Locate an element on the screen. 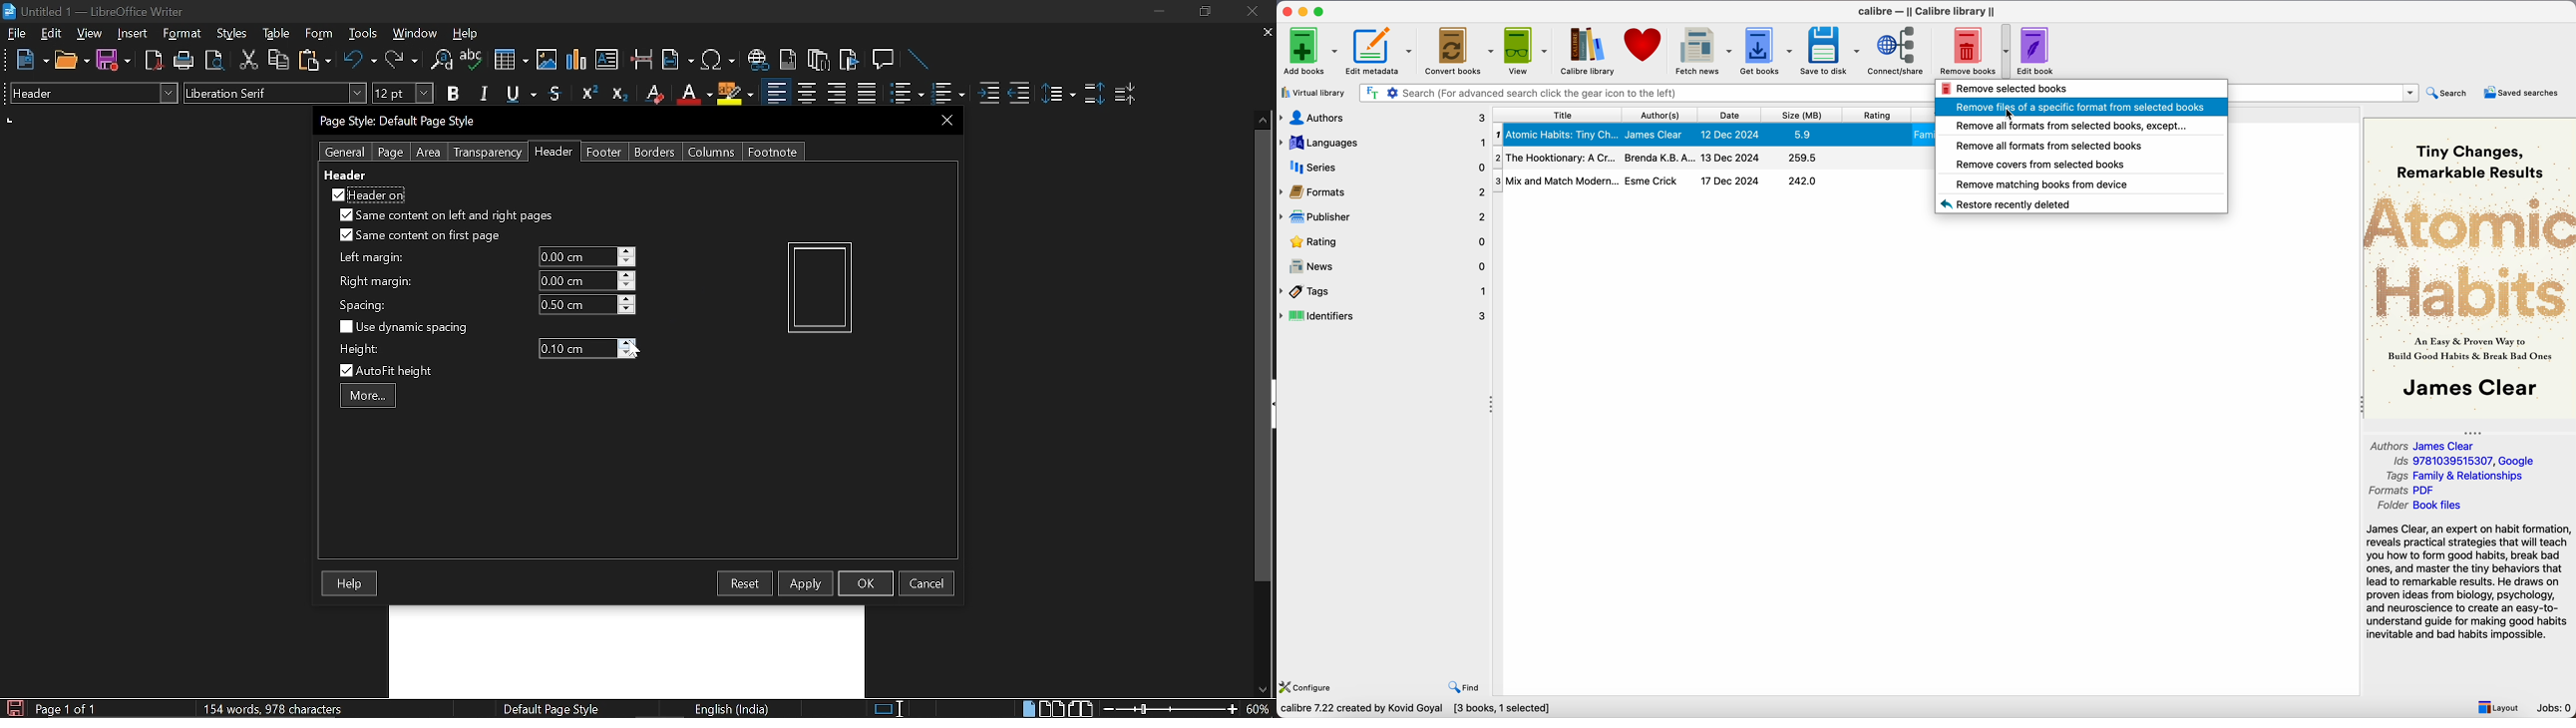  Form is located at coordinates (320, 34).